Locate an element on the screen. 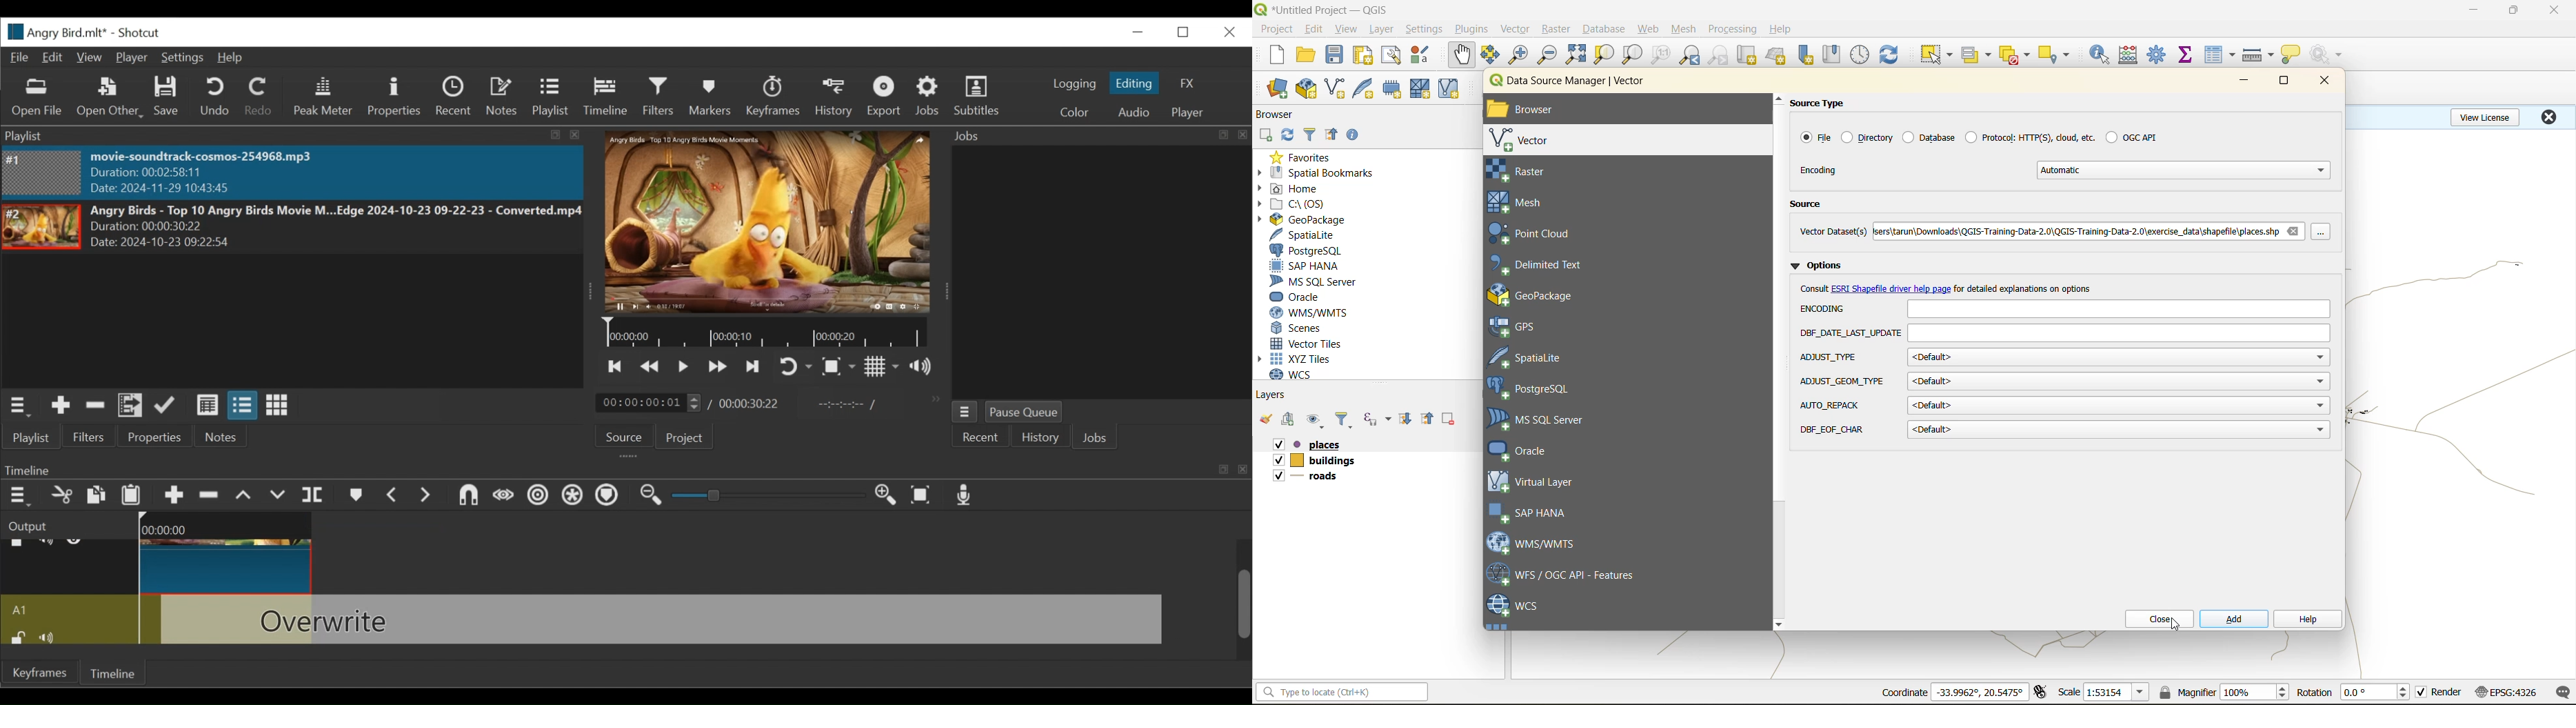  calculator is located at coordinates (2133, 57).